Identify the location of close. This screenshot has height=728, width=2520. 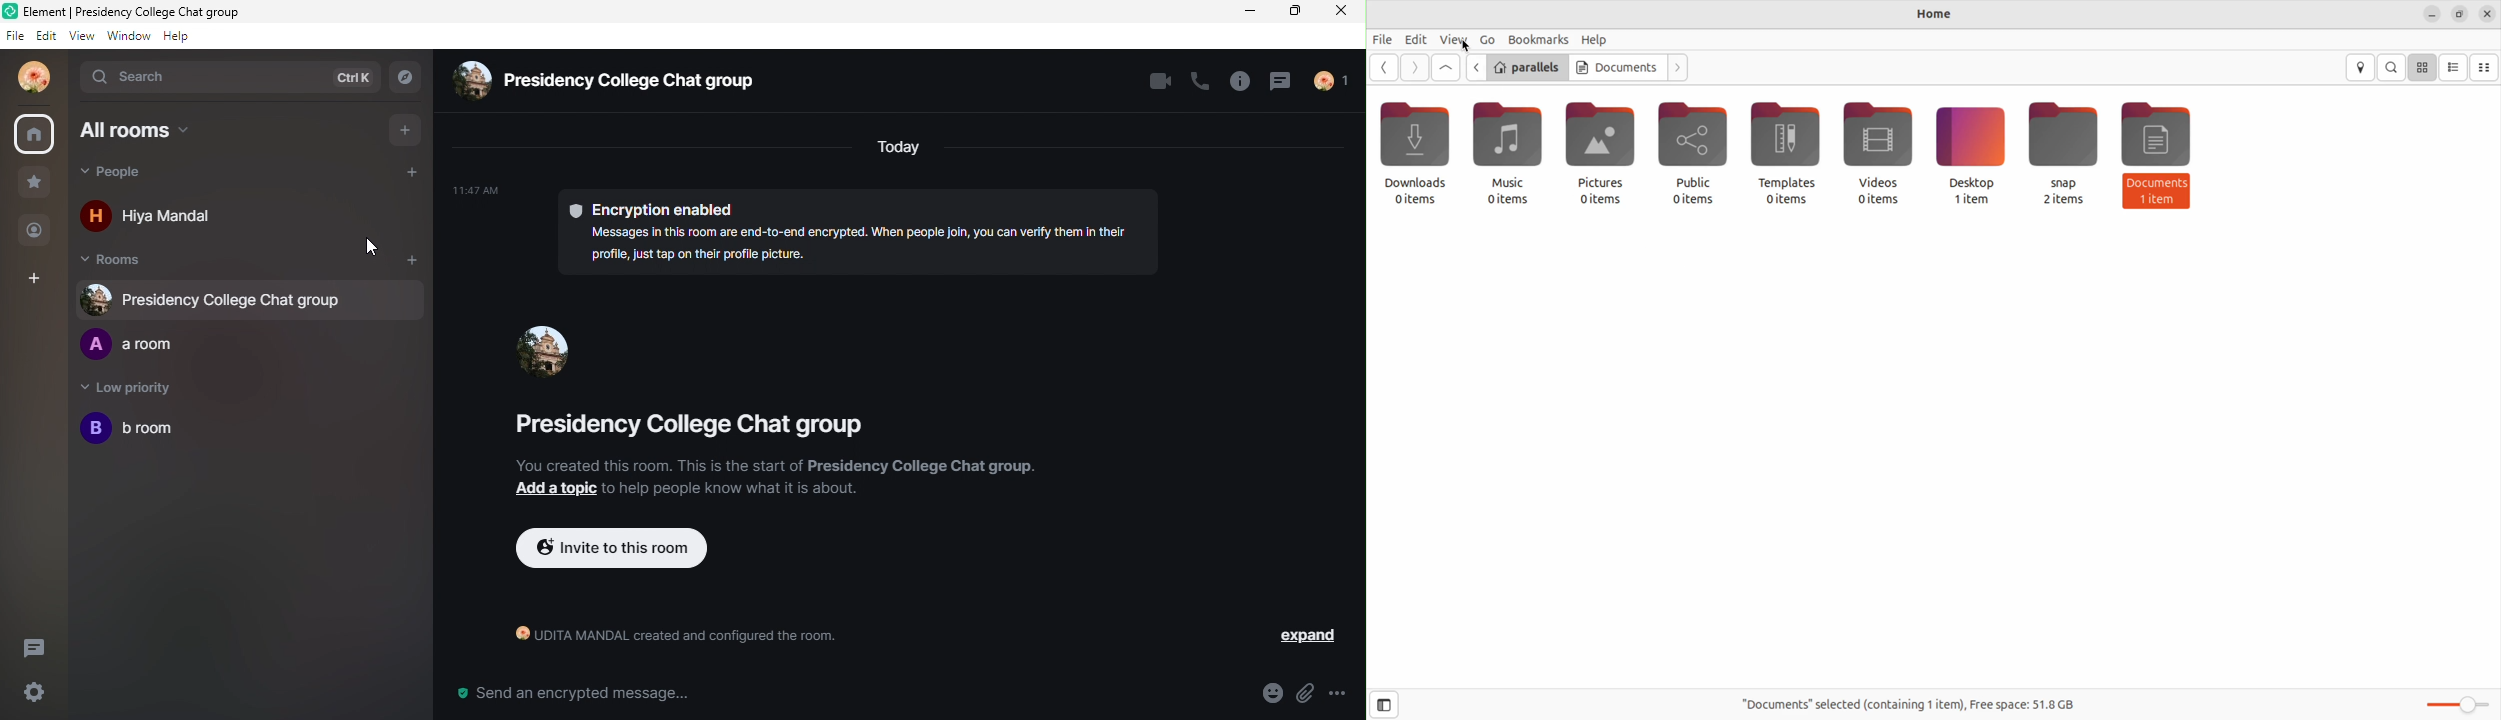
(2489, 12).